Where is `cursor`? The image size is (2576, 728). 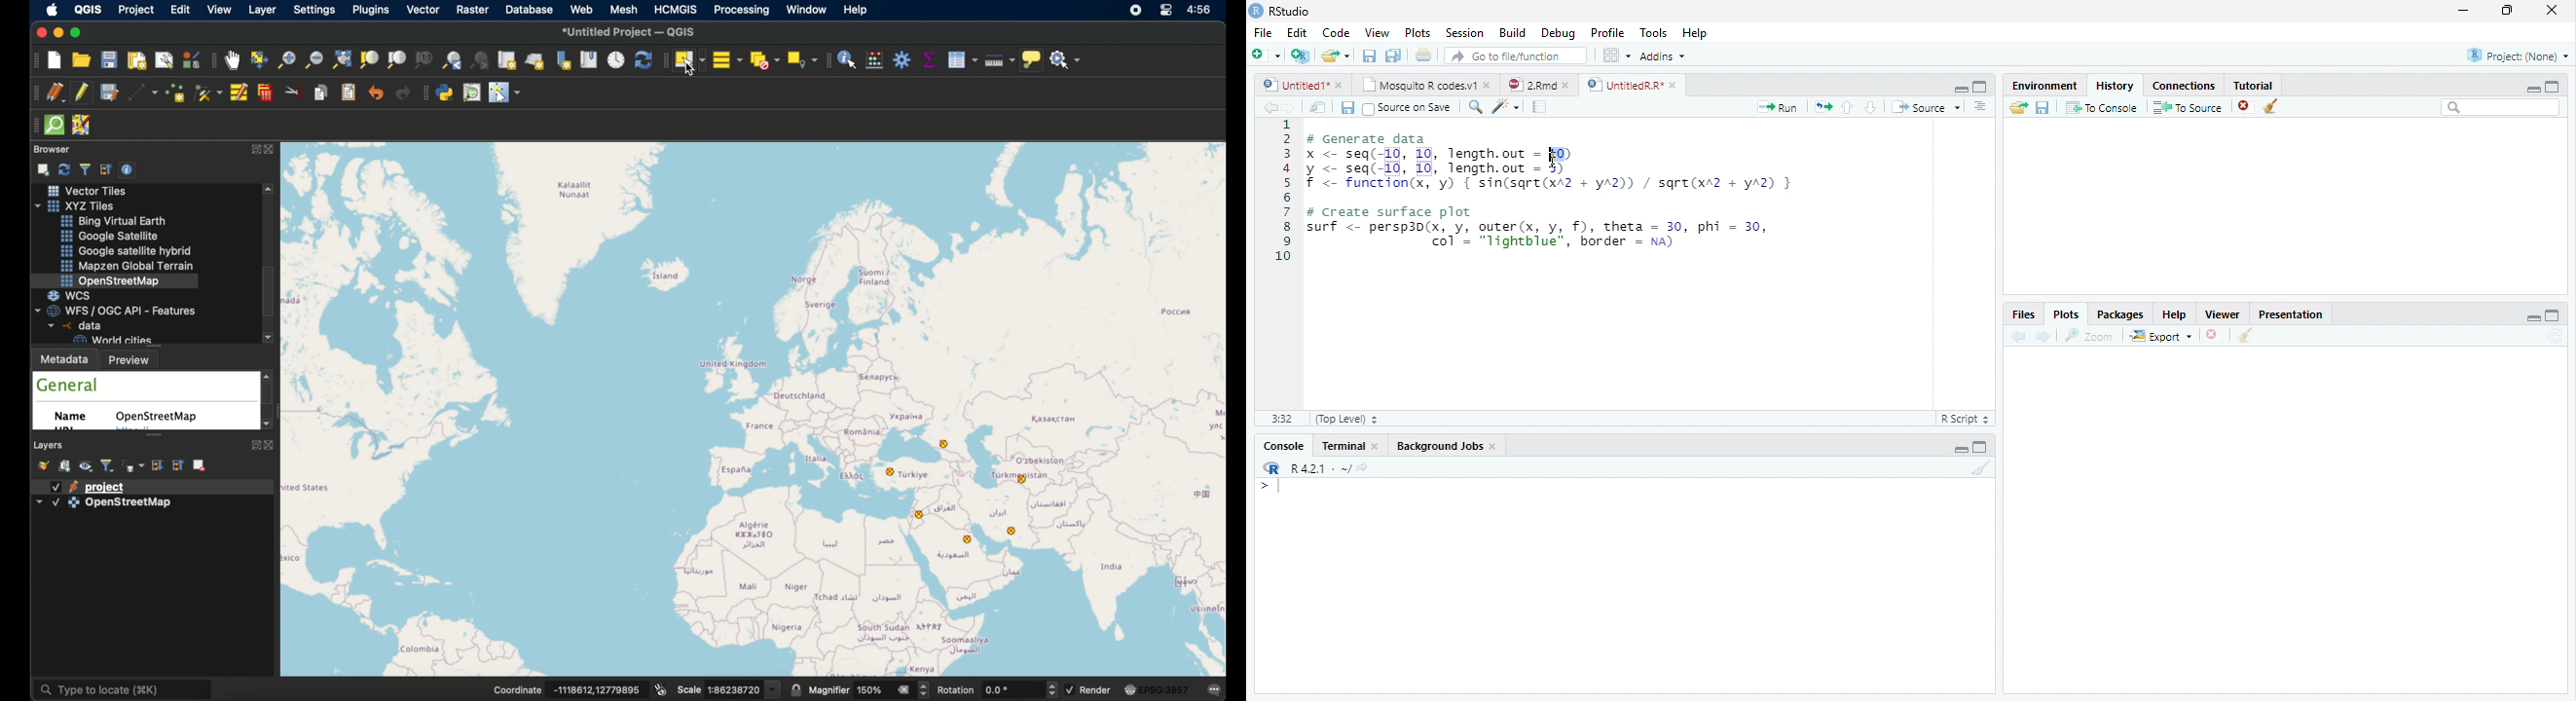
cursor is located at coordinates (1556, 160).